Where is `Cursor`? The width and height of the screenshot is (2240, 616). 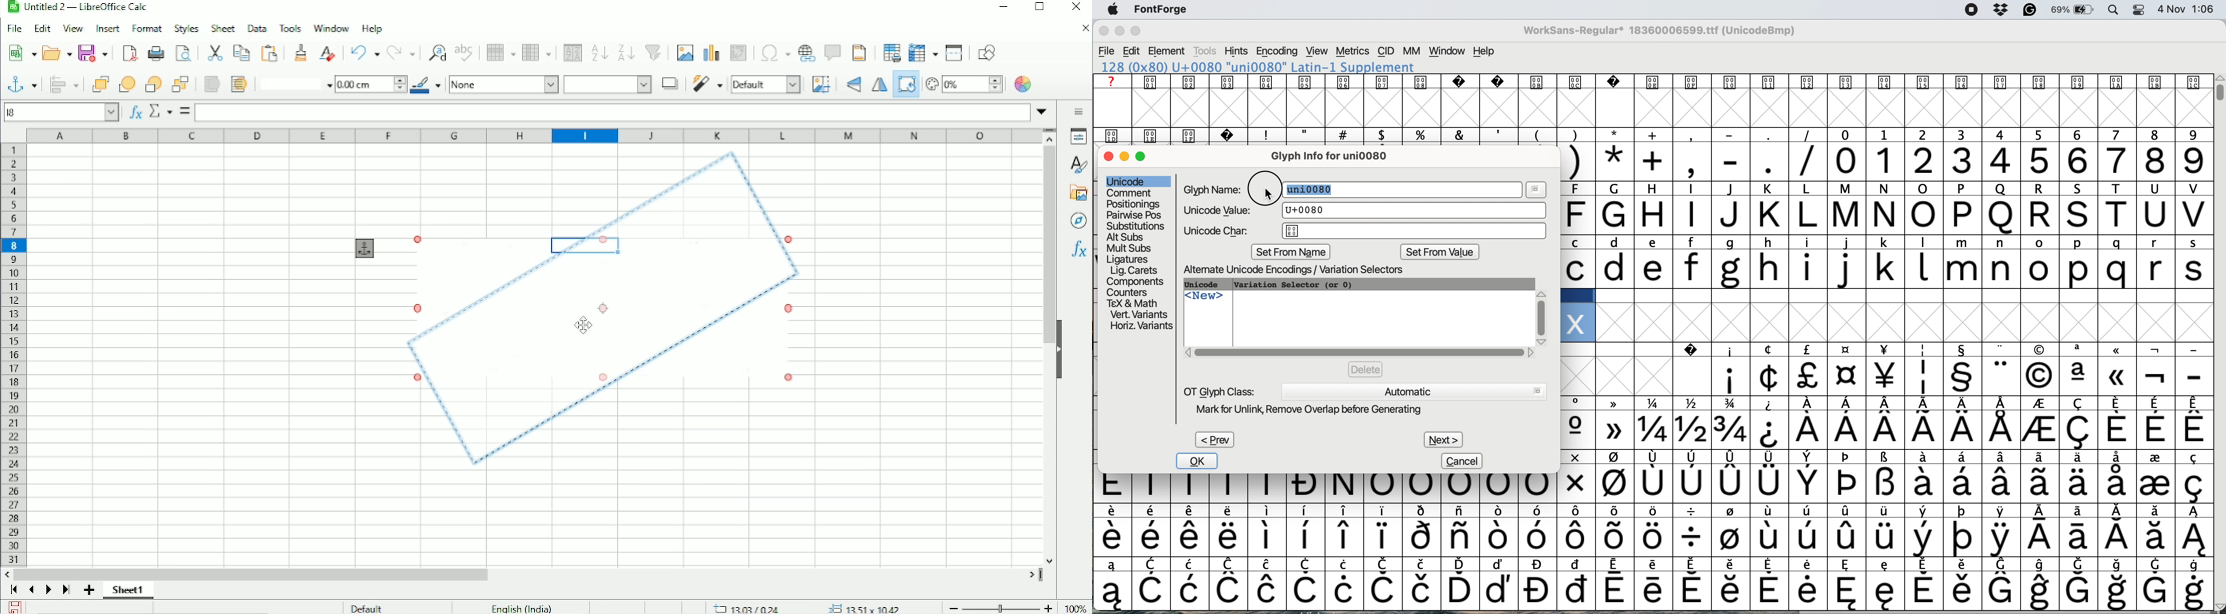
Cursor is located at coordinates (584, 324).